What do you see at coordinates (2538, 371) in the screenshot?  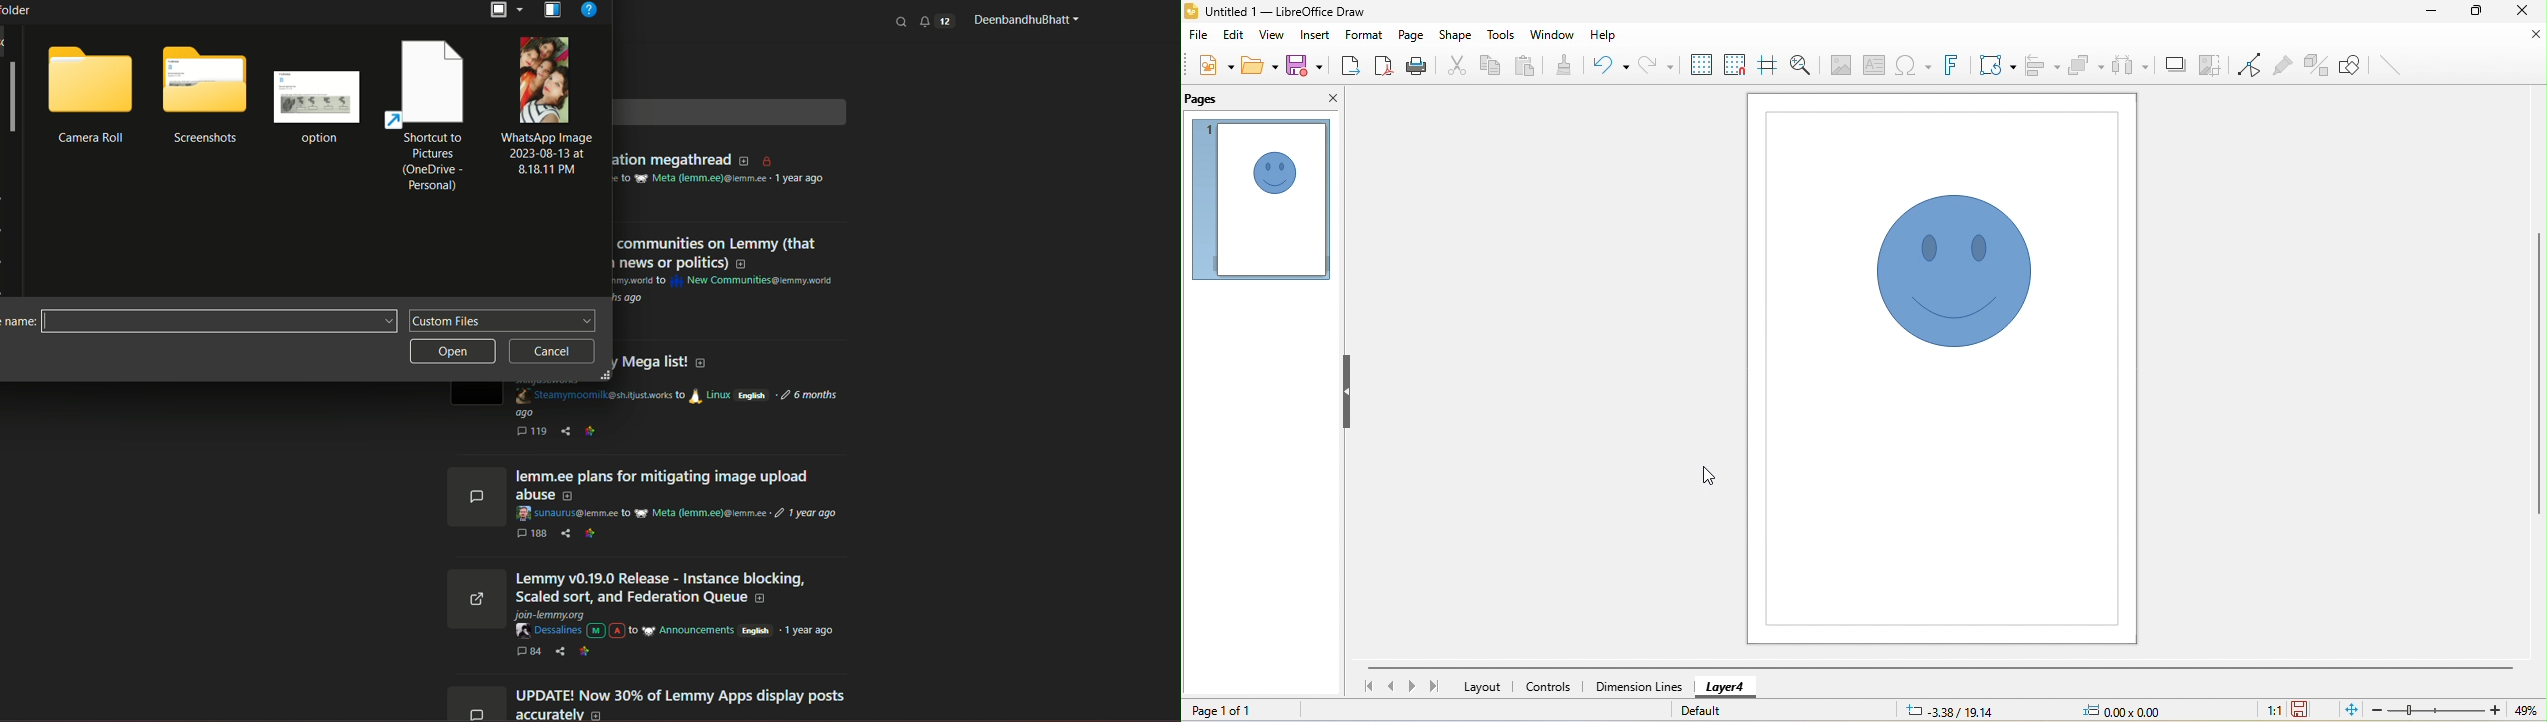 I see ` vertical scroll bar` at bounding box center [2538, 371].